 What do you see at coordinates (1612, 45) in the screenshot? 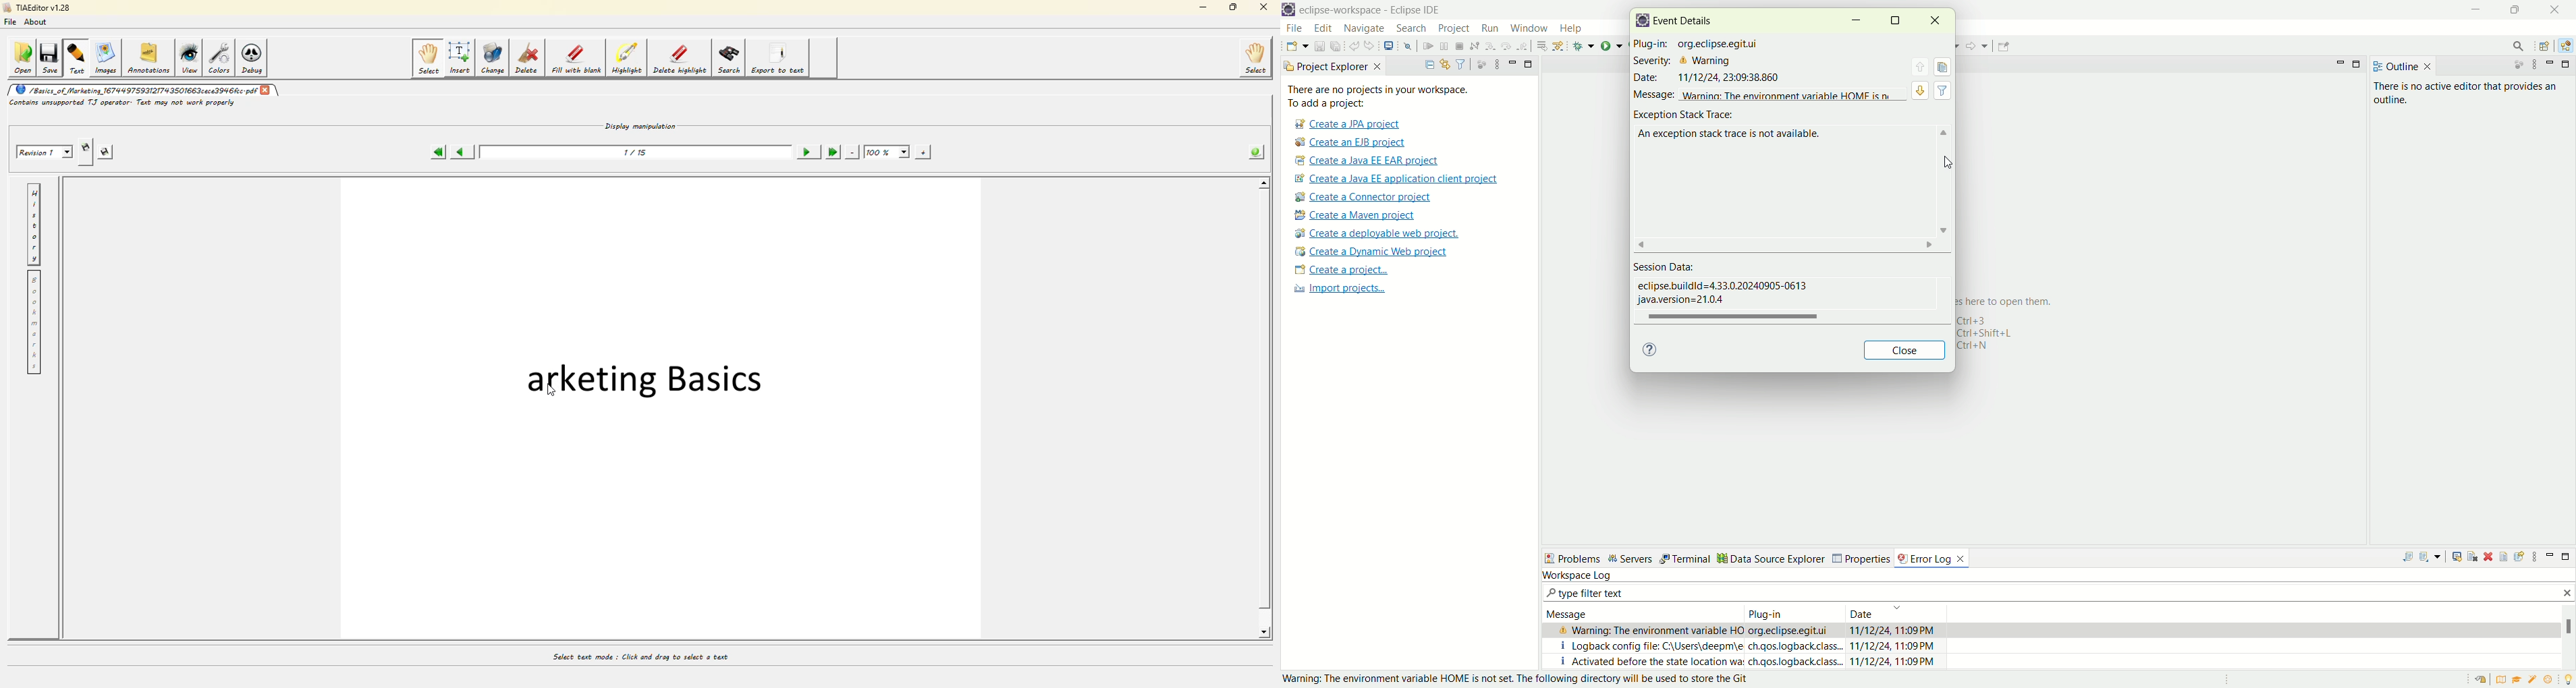
I see `run` at bounding box center [1612, 45].